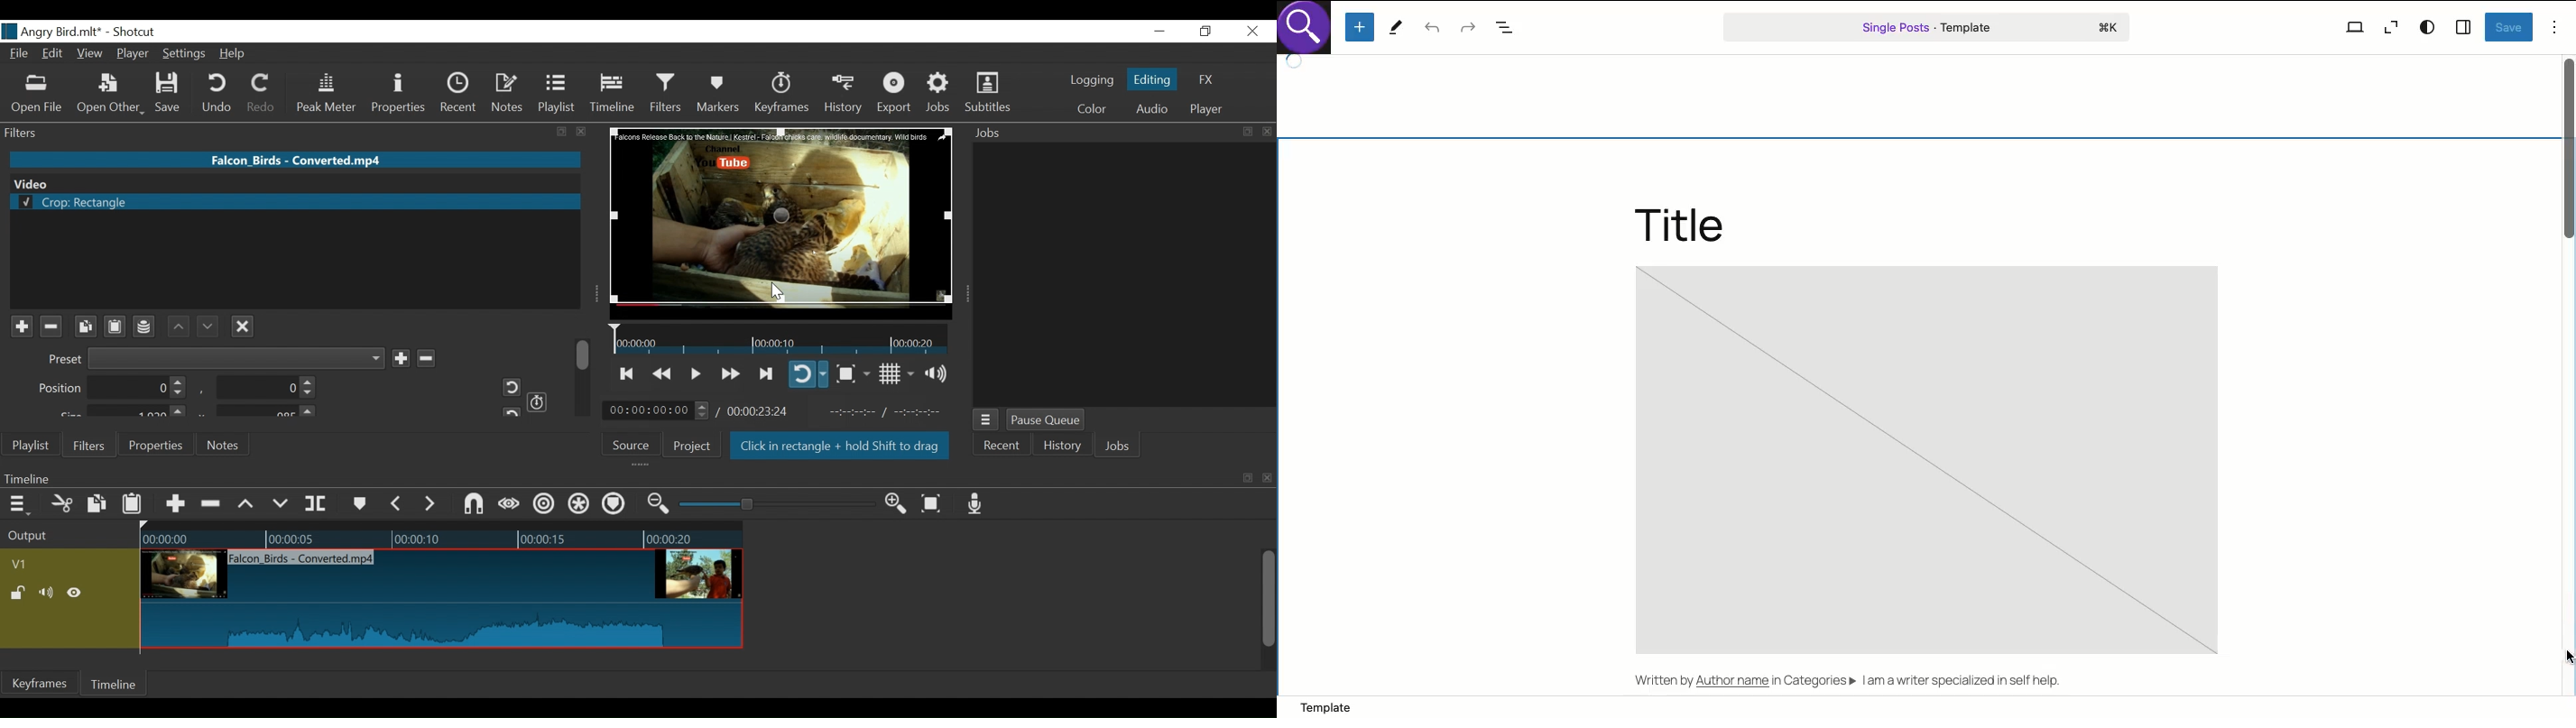  I want to click on Paste, so click(134, 507).